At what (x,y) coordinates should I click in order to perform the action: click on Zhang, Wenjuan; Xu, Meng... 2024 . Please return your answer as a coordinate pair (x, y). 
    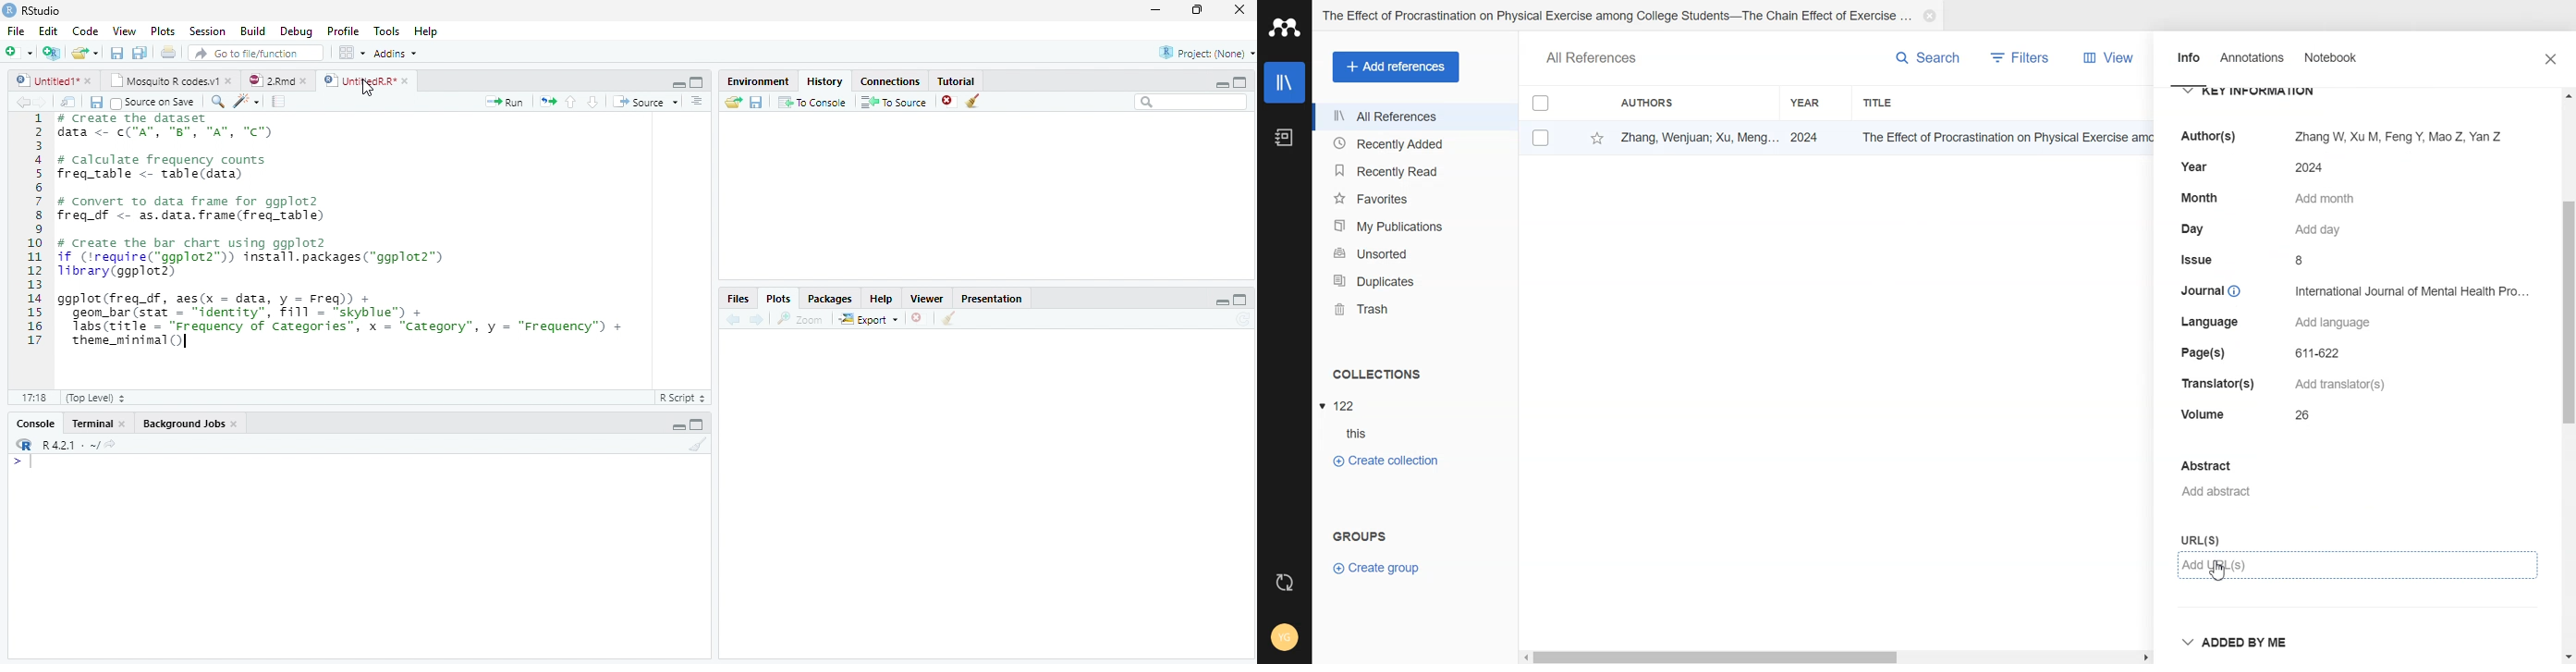
    Looking at the image, I should click on (1697, 138).